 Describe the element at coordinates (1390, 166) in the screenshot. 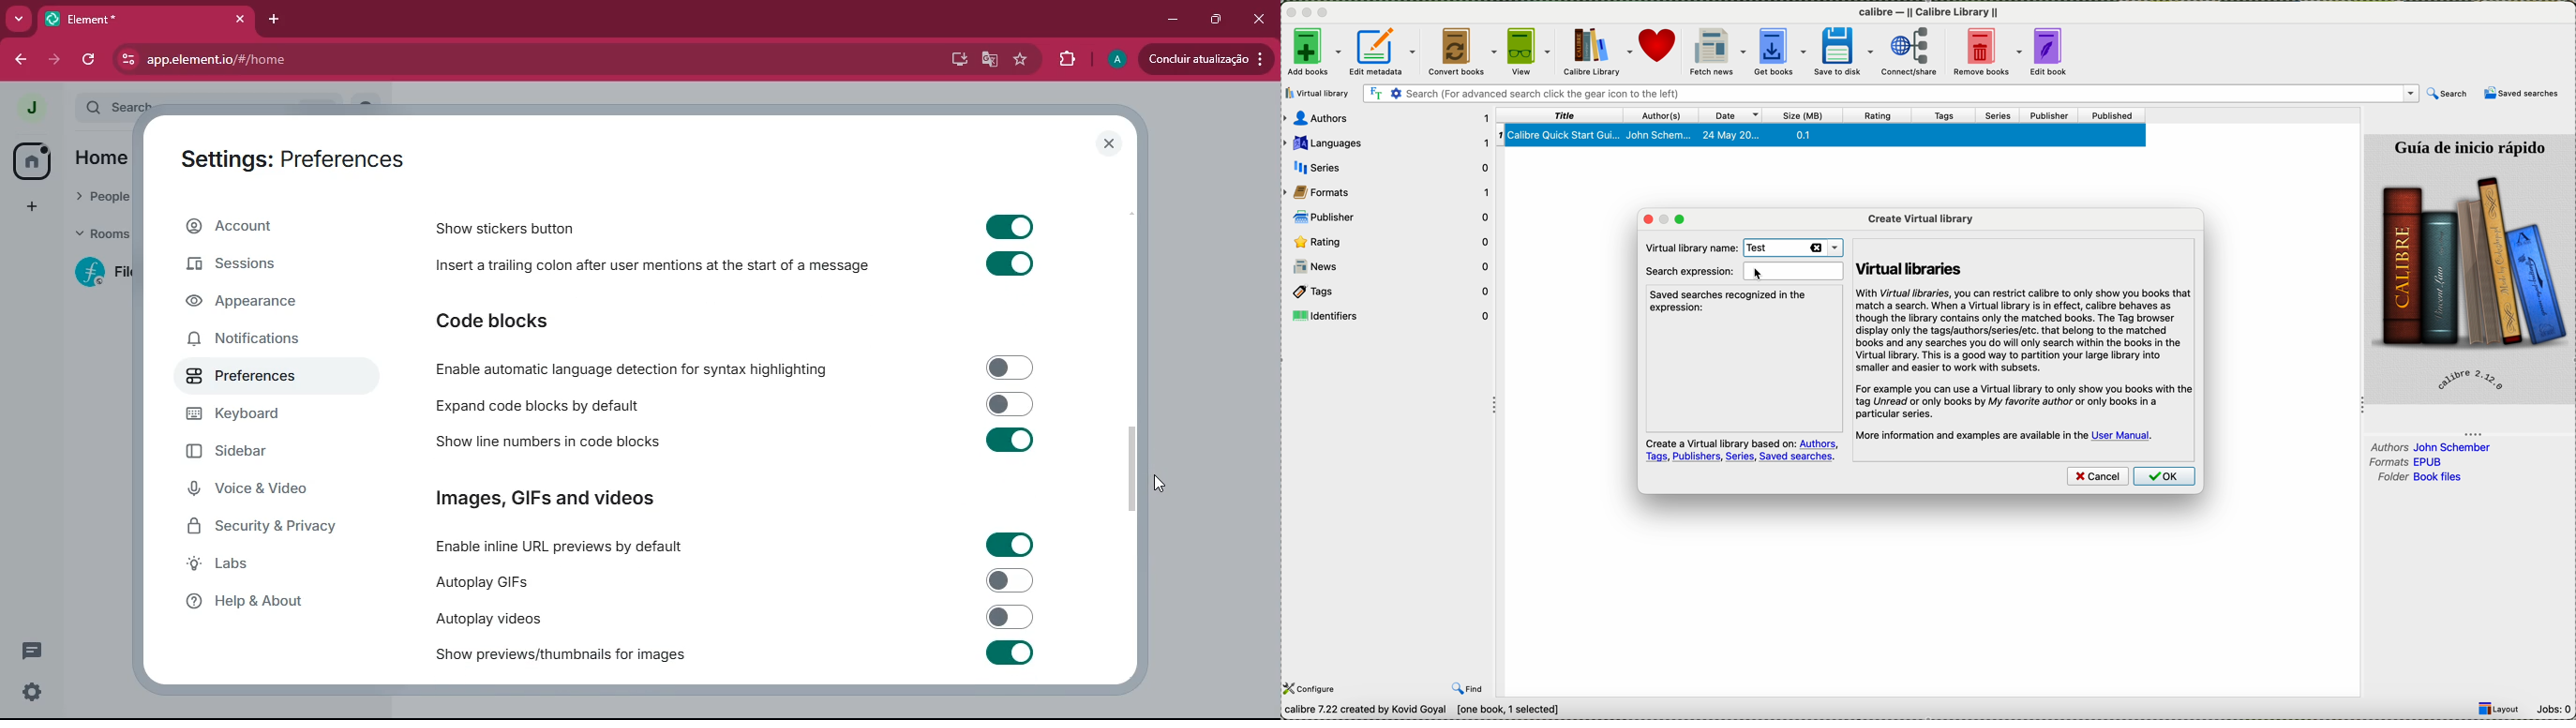

I see `serie` at that location.